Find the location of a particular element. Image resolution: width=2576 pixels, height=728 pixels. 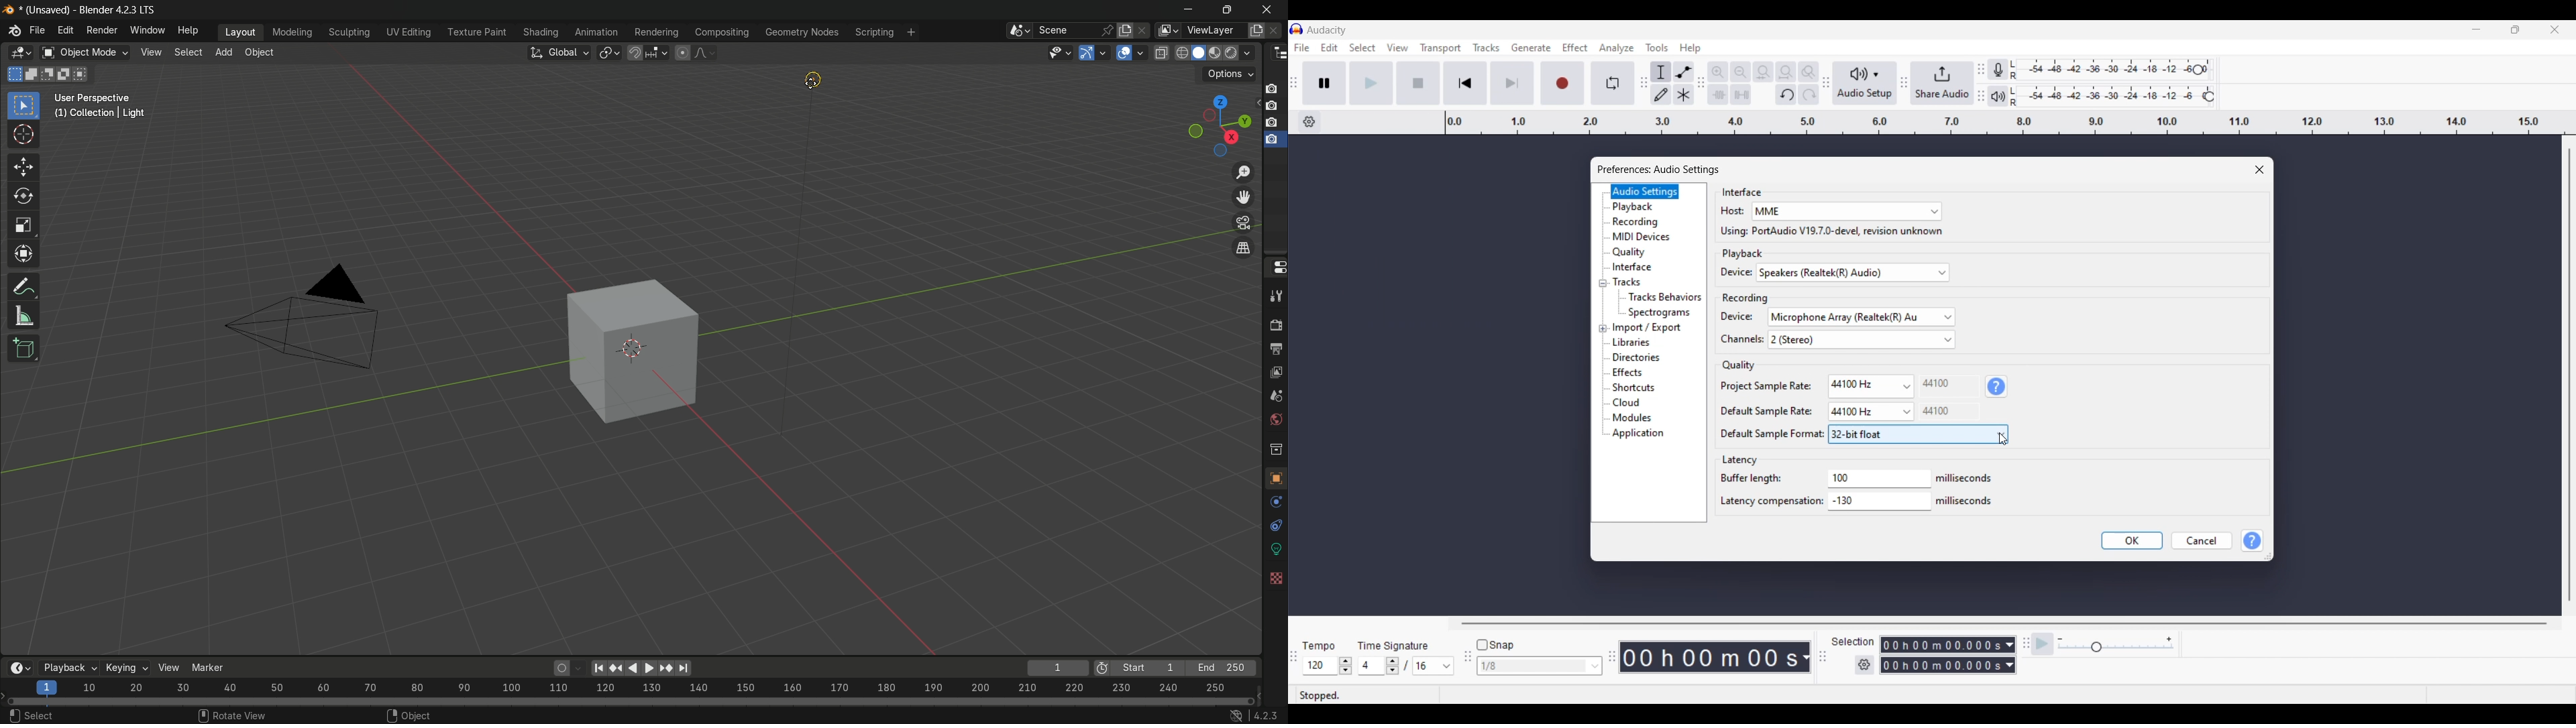

view is located at coordinates (151, 53).